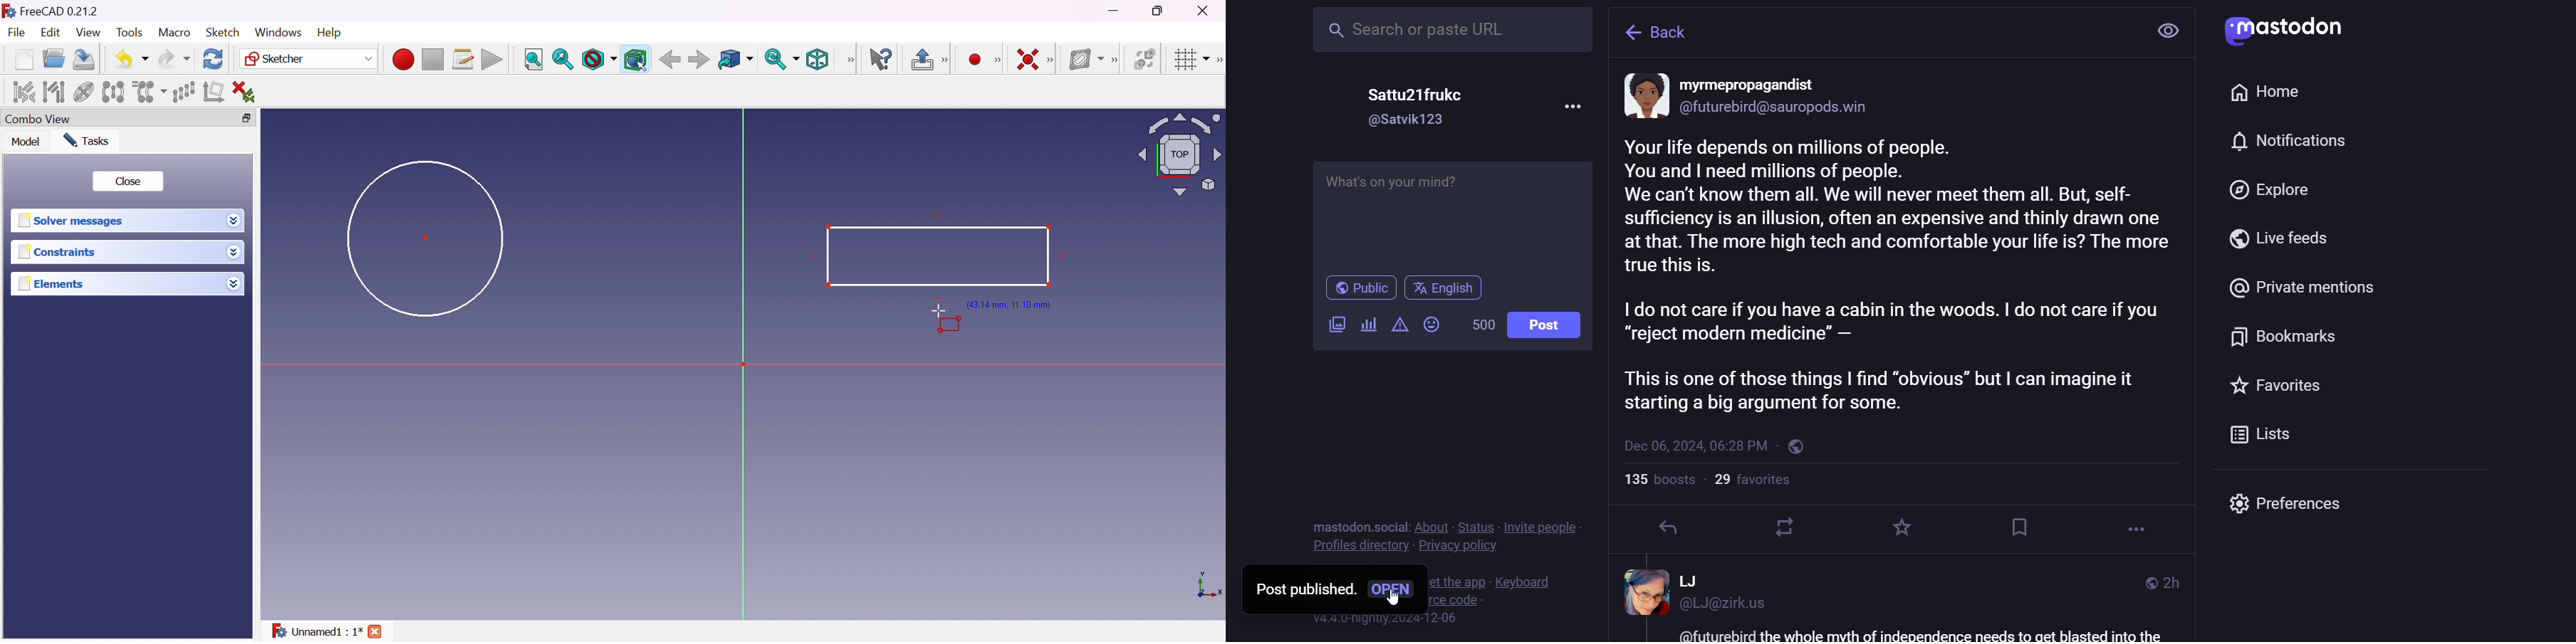 Image resolution: width=2576 pixels, height=644 pixels. What do you see at coordinates (492, 61) in the screenshot?
I see `Execute macro` at bounding box center [492, 61].